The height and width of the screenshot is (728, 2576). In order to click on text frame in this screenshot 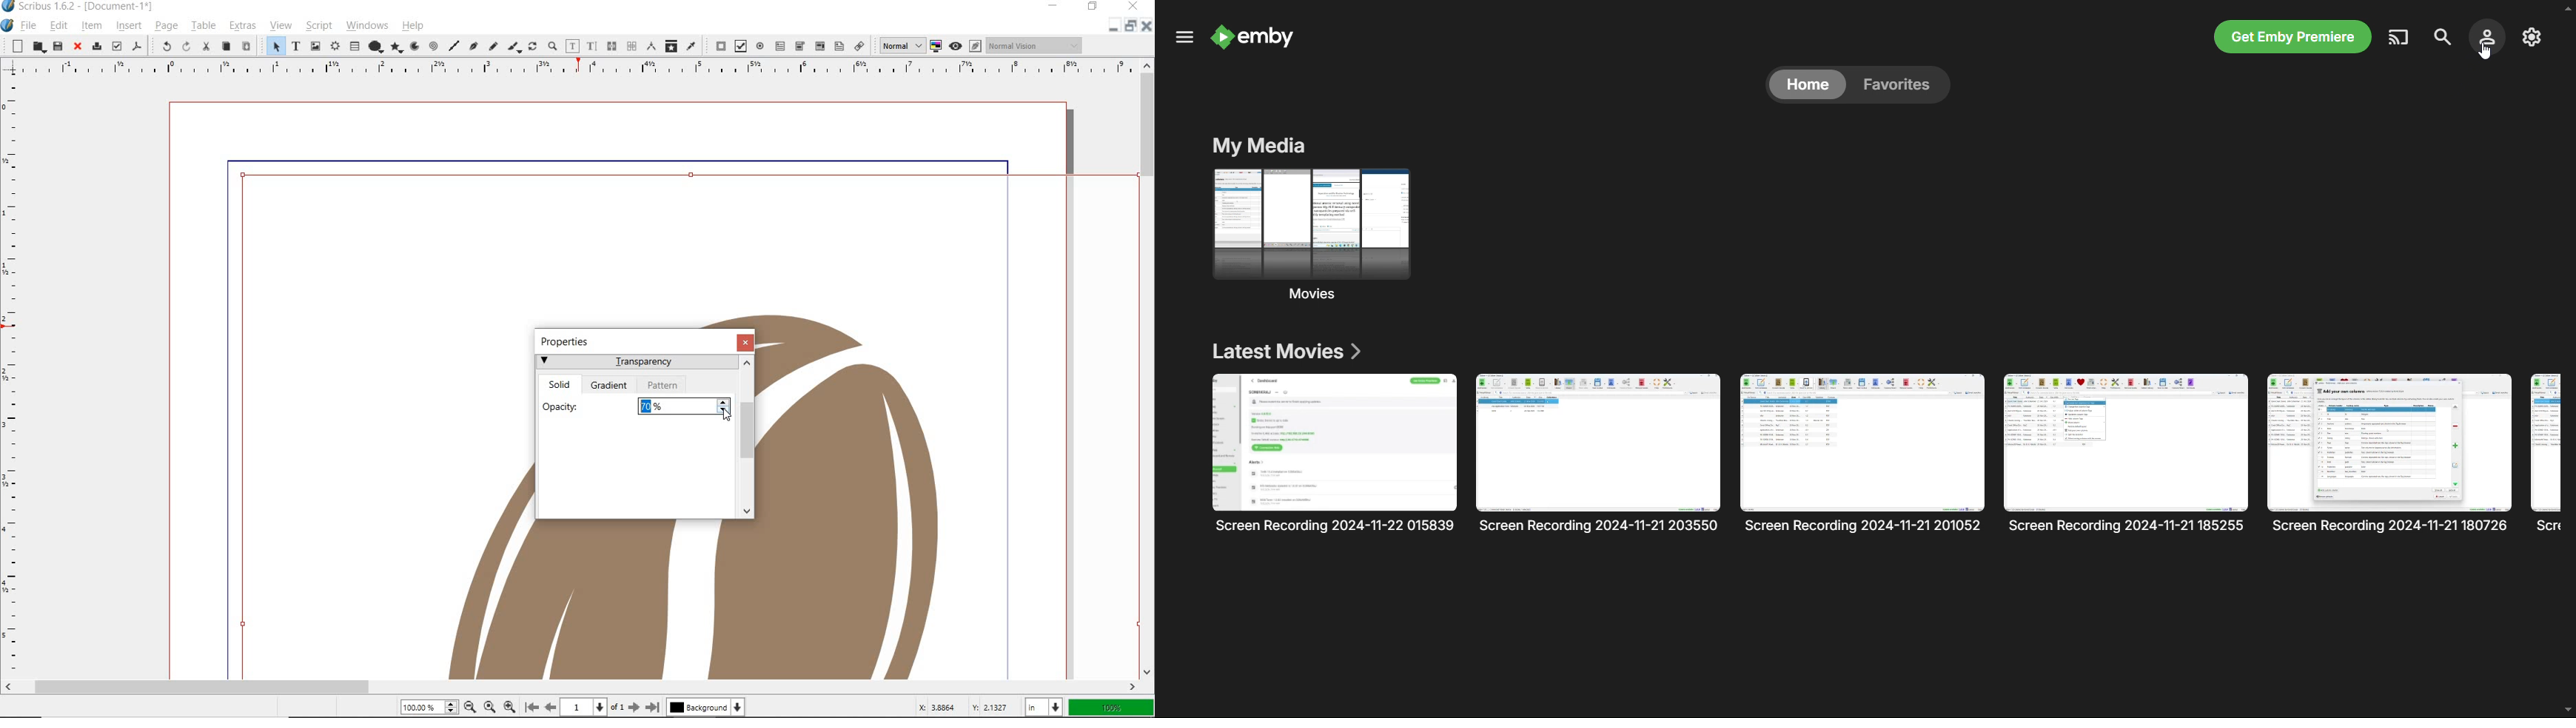, I will do `click(296, 45)`.